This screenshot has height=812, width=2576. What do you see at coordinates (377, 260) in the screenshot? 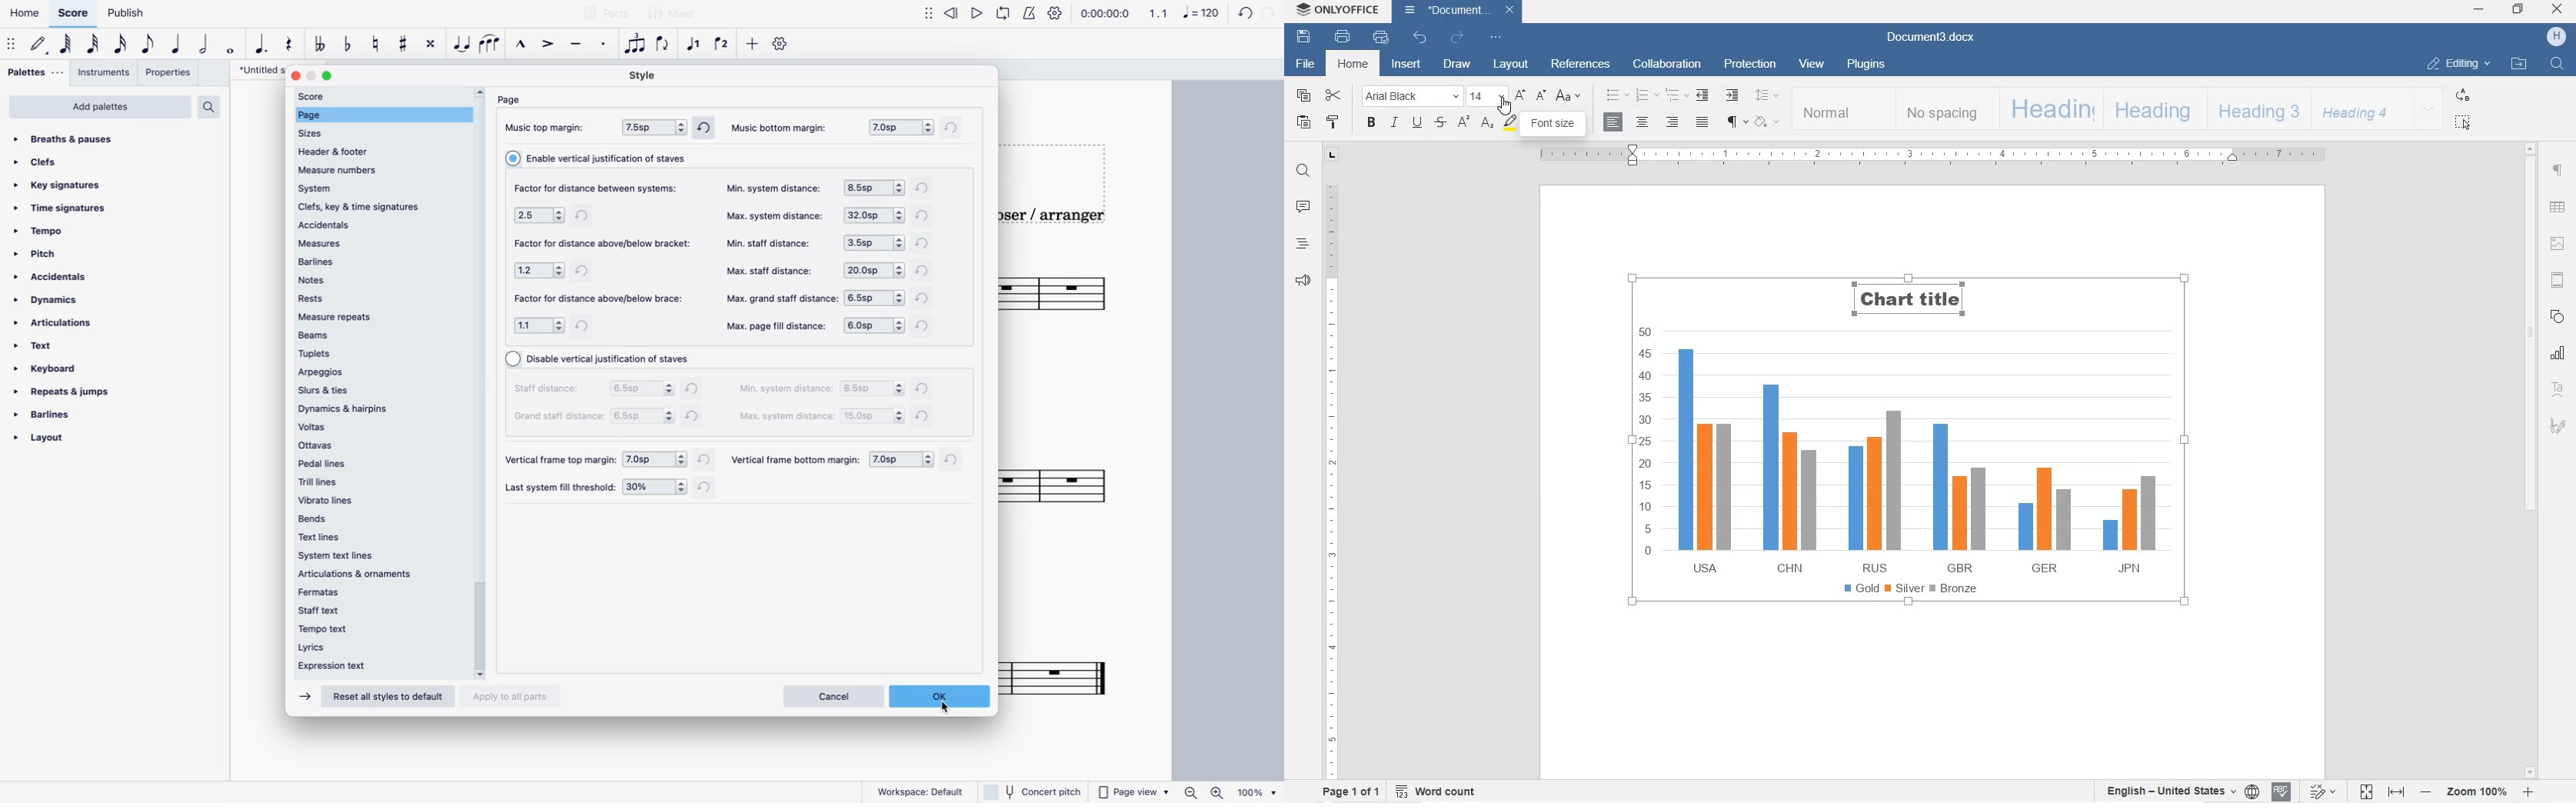
I see `barlines` at bounding box center [377, 260].